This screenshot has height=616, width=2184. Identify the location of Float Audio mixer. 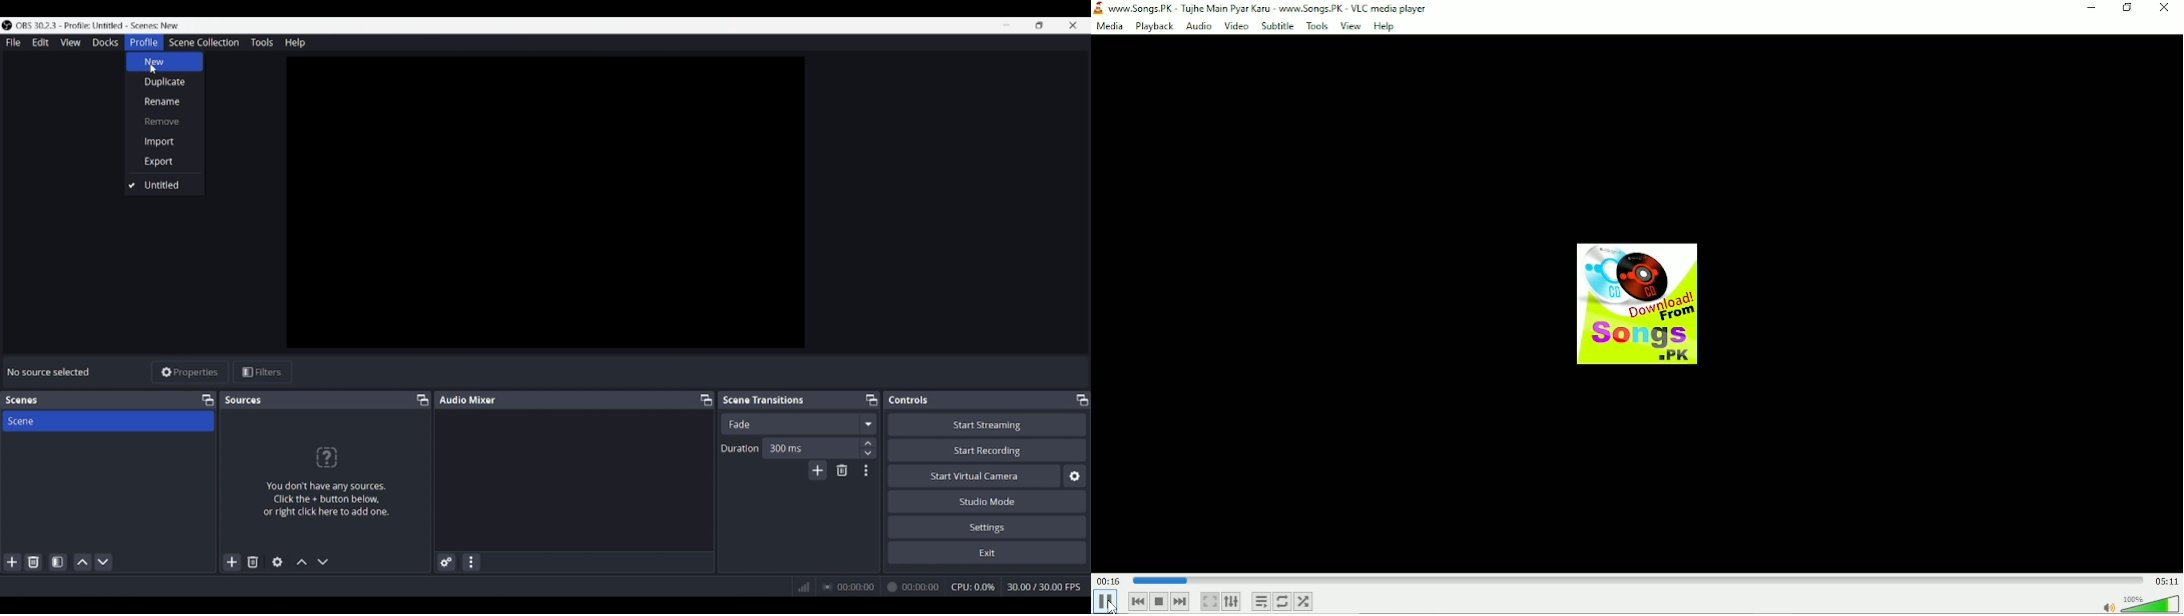
(706, 400).